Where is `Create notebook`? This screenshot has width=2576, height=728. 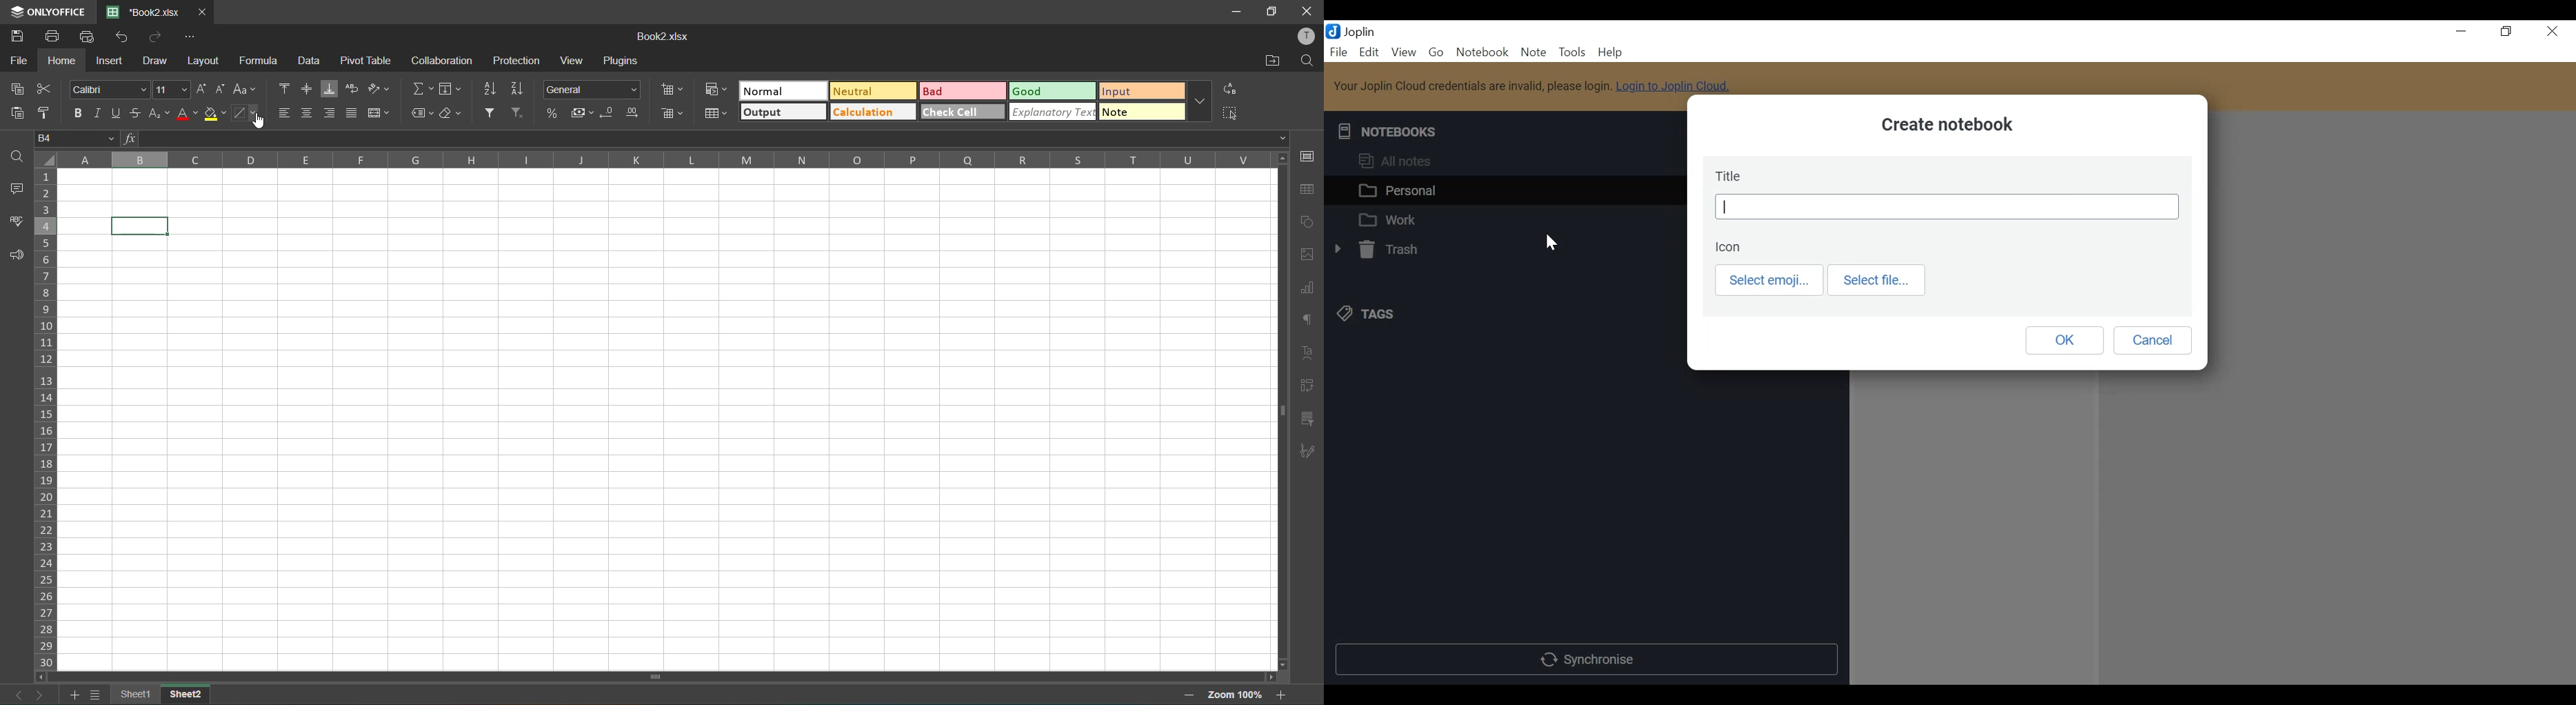 Create notebook is located at coordinates (1945, 126).